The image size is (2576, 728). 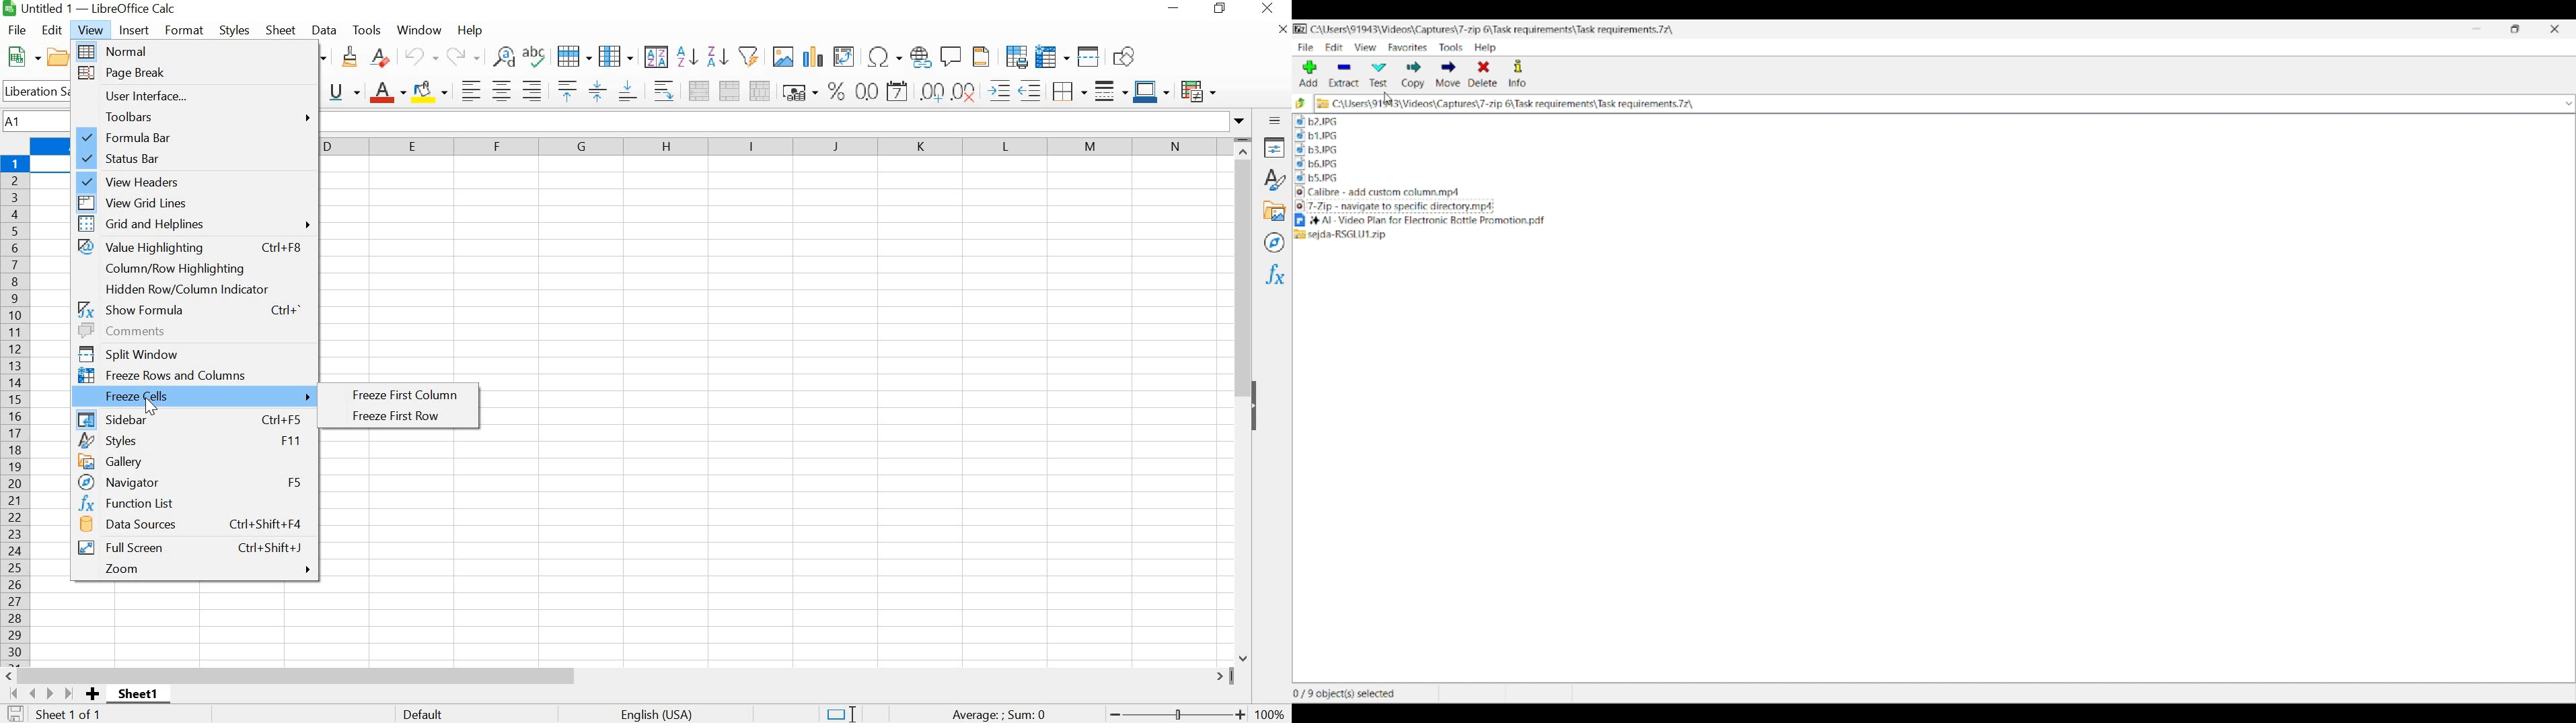 I want to click on FILE NAME, so click(x=91, y=9).